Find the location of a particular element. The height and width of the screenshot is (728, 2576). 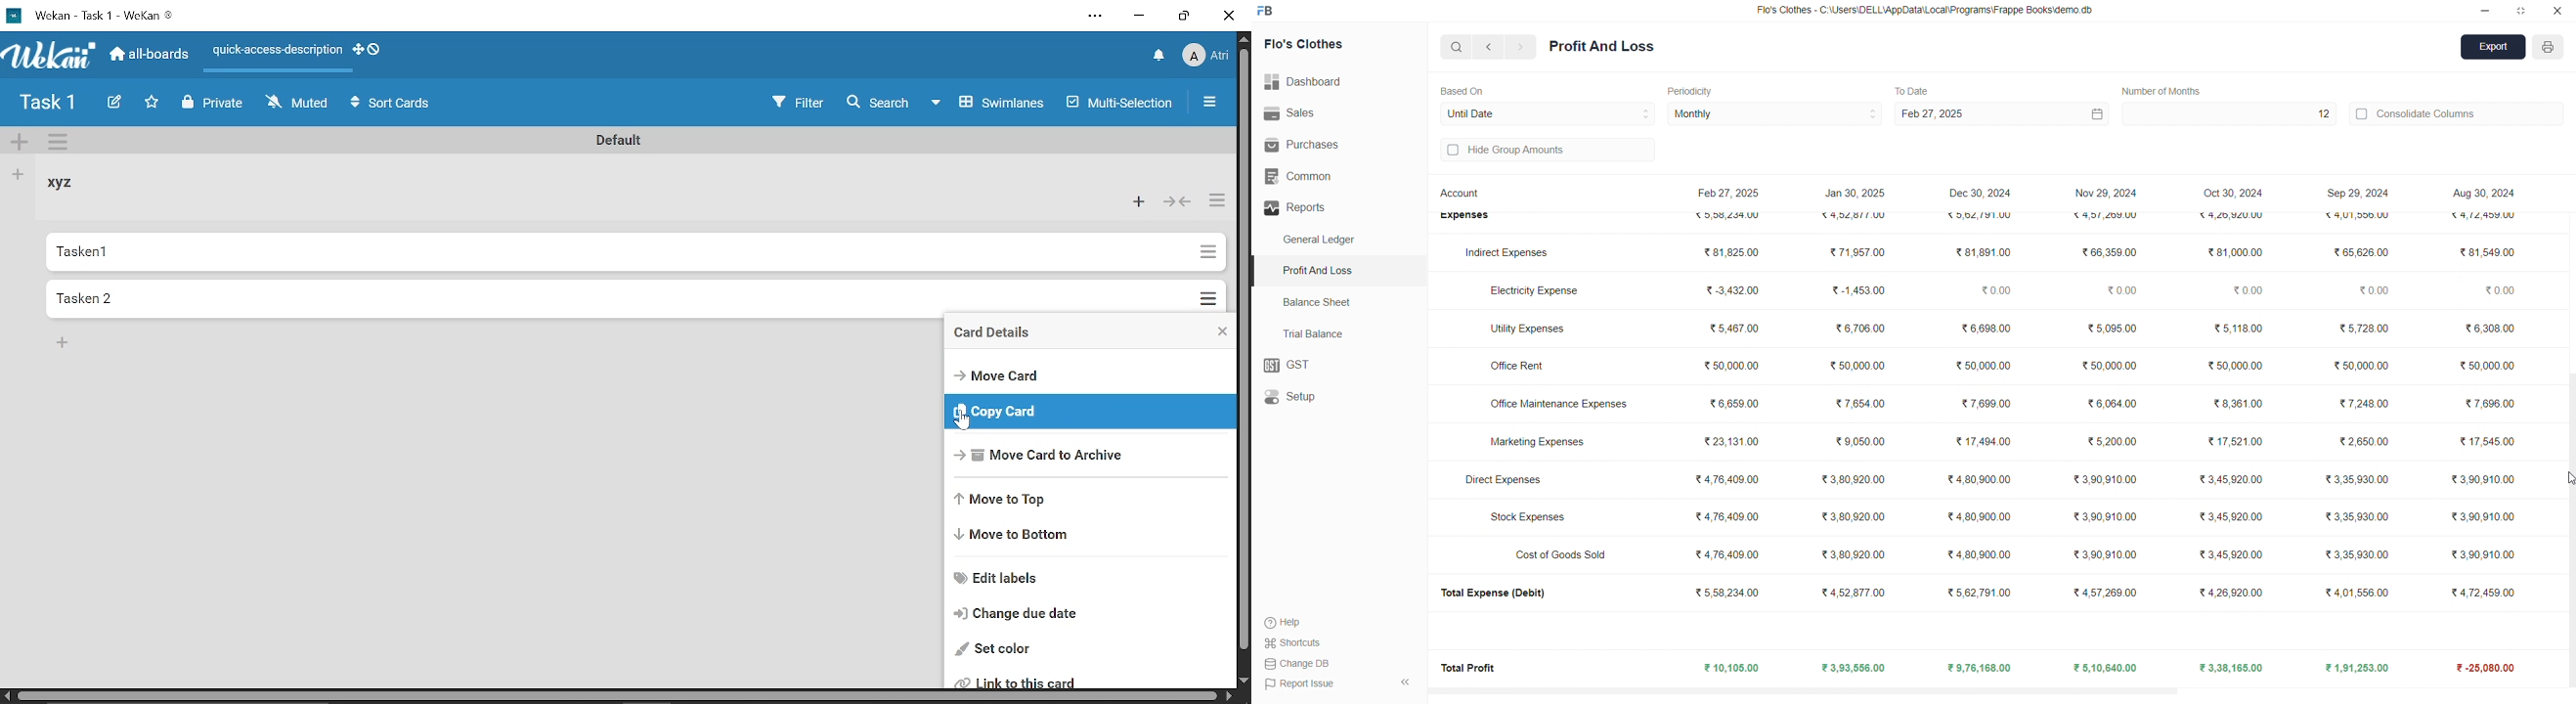

Cost of Goods Sold is located at coordinates (1565, 554).